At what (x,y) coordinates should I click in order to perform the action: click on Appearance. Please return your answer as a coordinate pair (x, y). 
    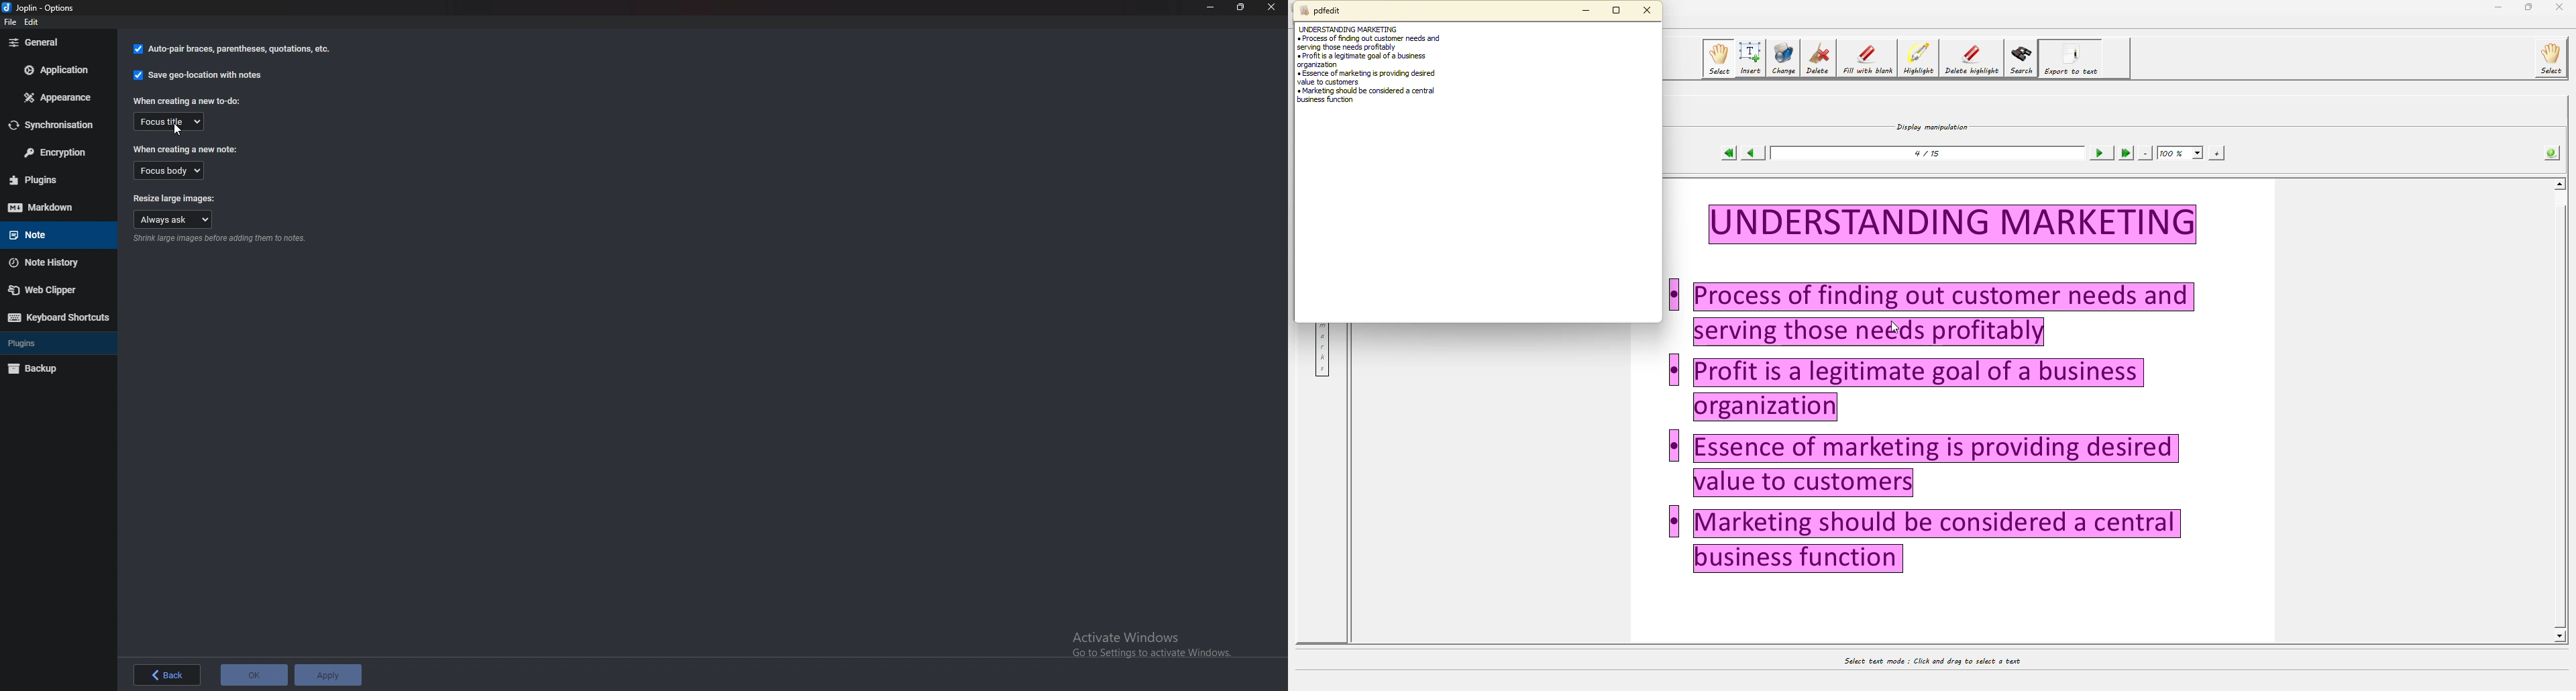
    Looking at the image, I should click on (61, 97).